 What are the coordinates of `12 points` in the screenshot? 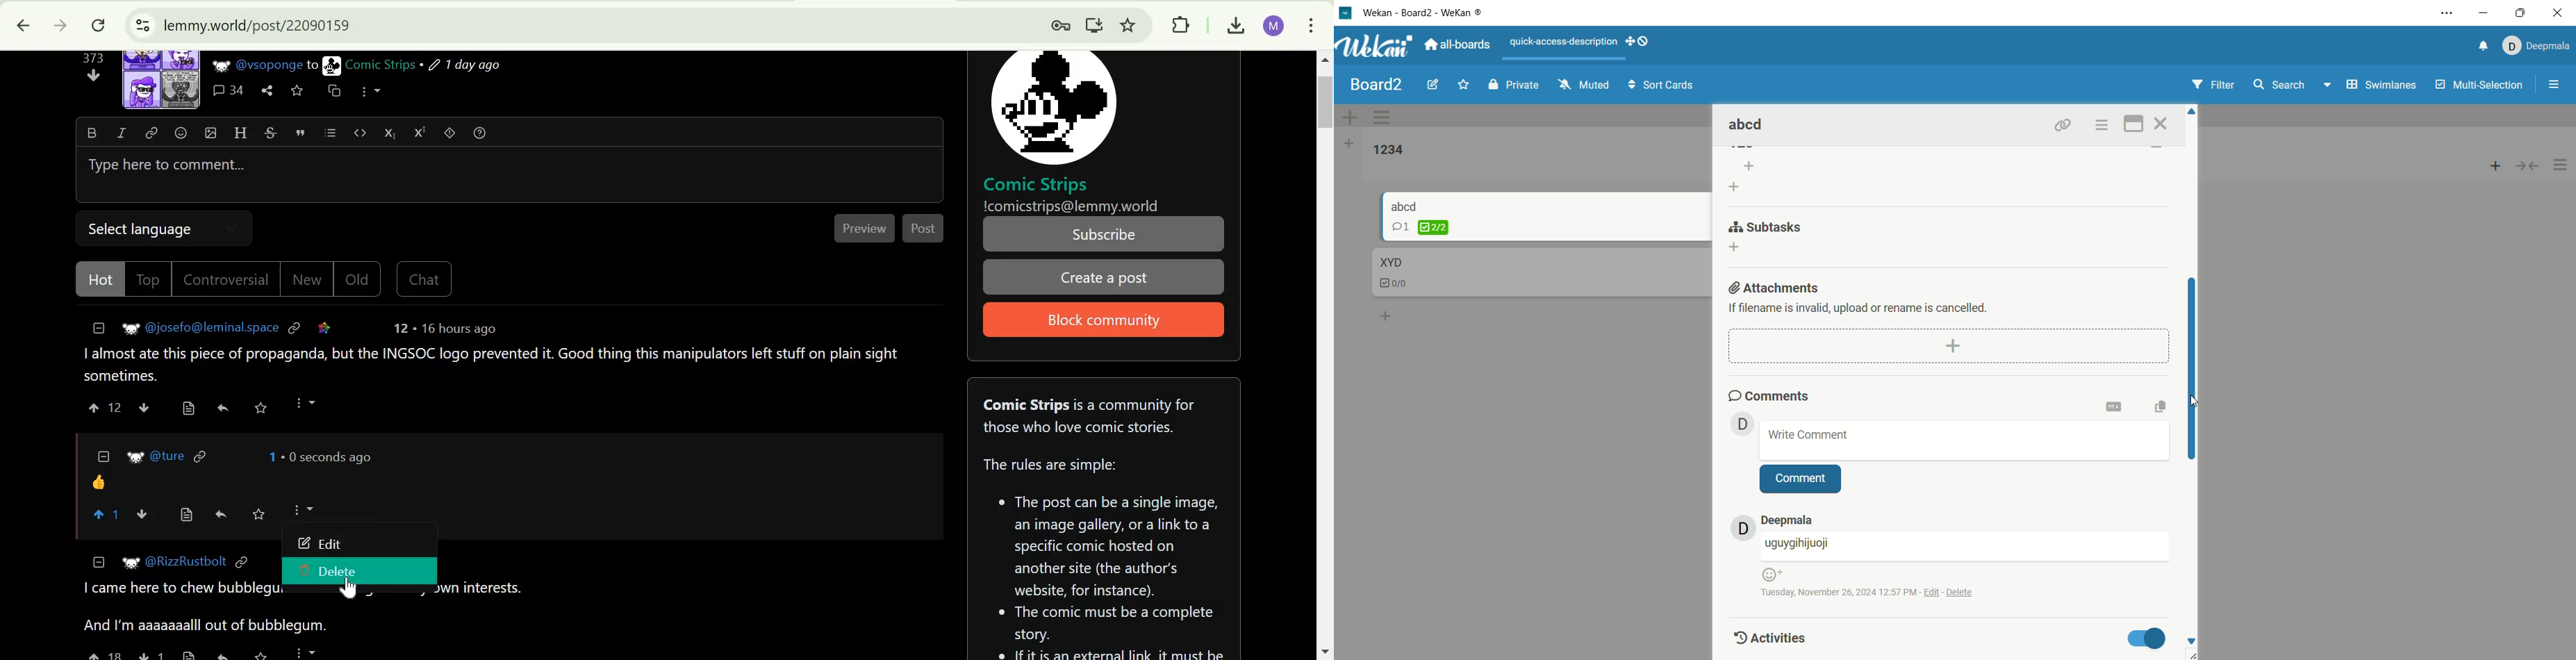 It's located at (400, 328).